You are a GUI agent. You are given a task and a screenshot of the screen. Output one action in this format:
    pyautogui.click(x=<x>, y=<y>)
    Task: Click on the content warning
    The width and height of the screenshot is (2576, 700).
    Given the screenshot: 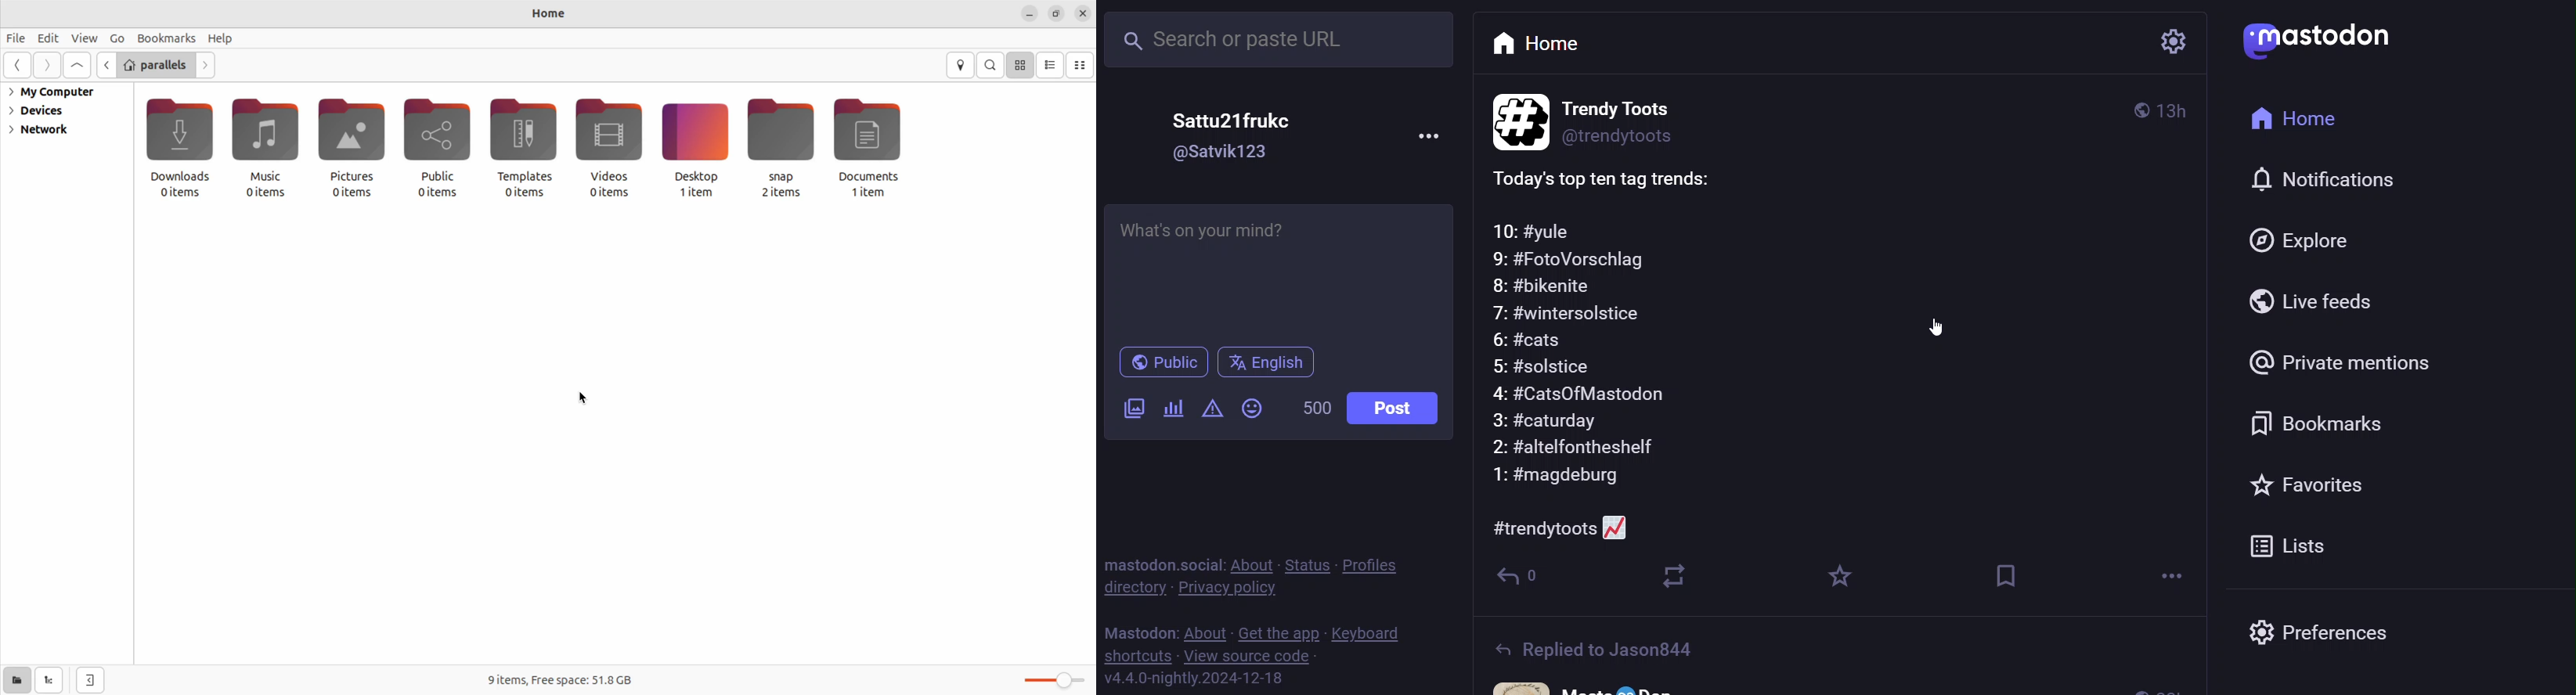 What is the action you would take?
    pyautogui.click(x=1212, y=408)
    